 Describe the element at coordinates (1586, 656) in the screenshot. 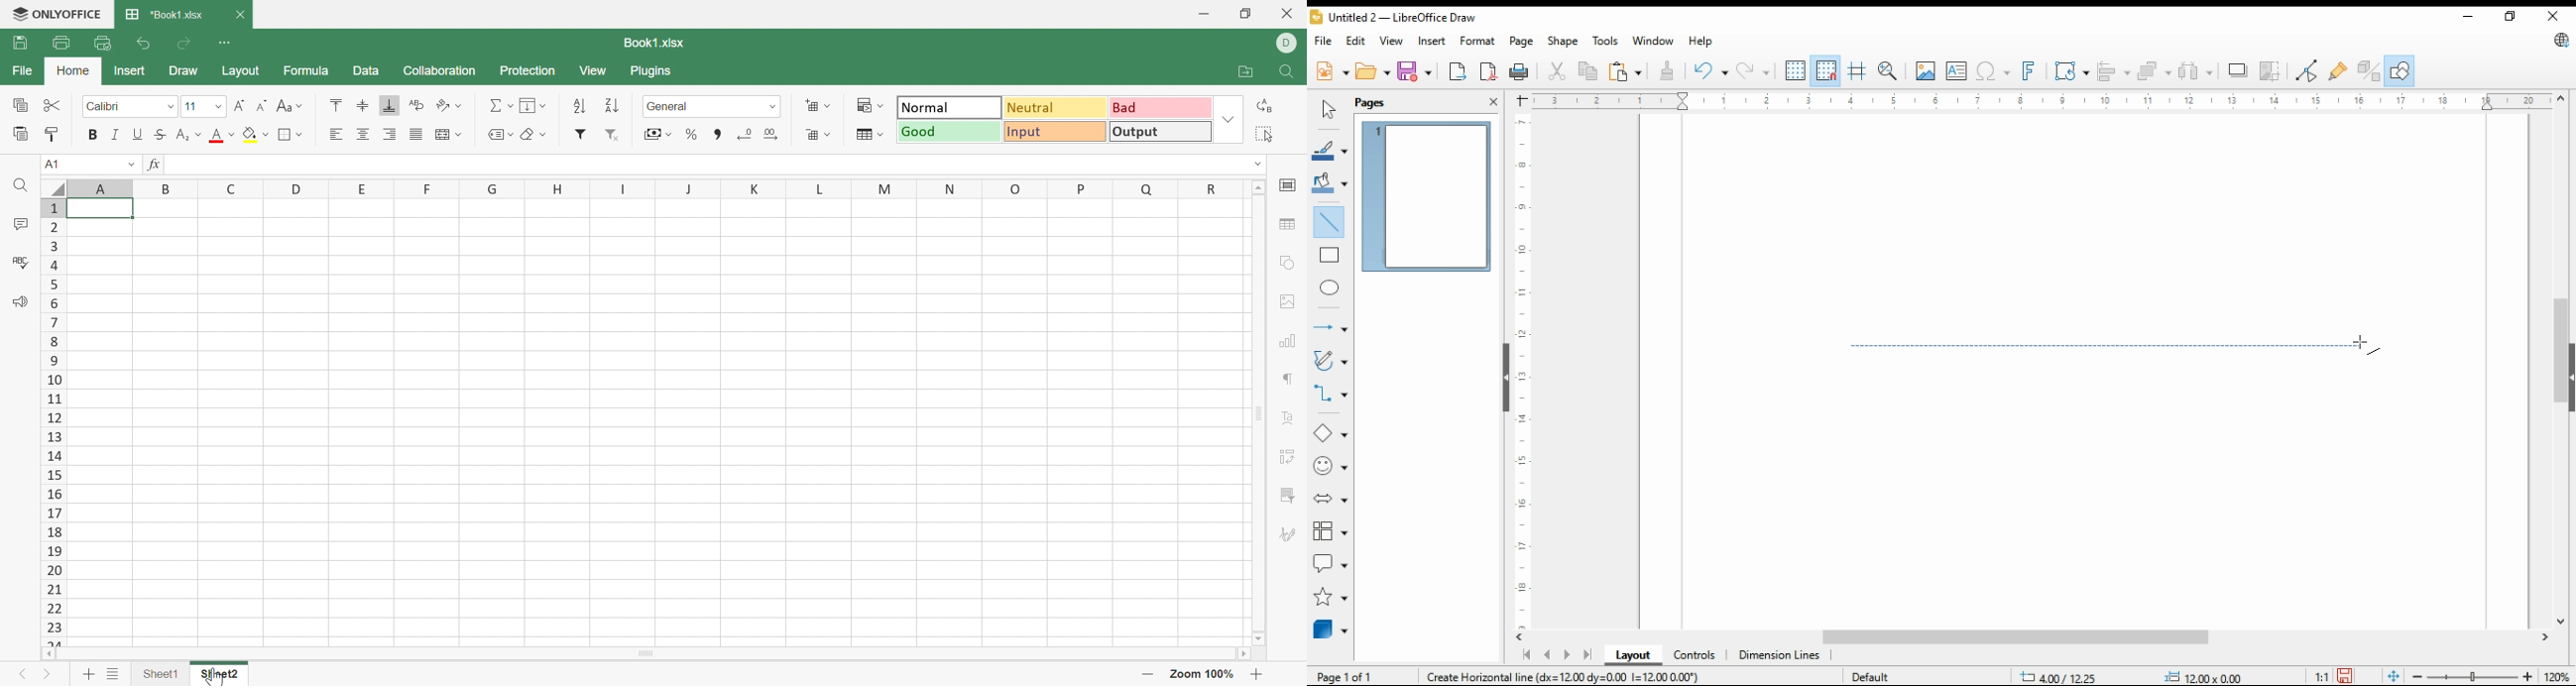

I see `last page` at that location.